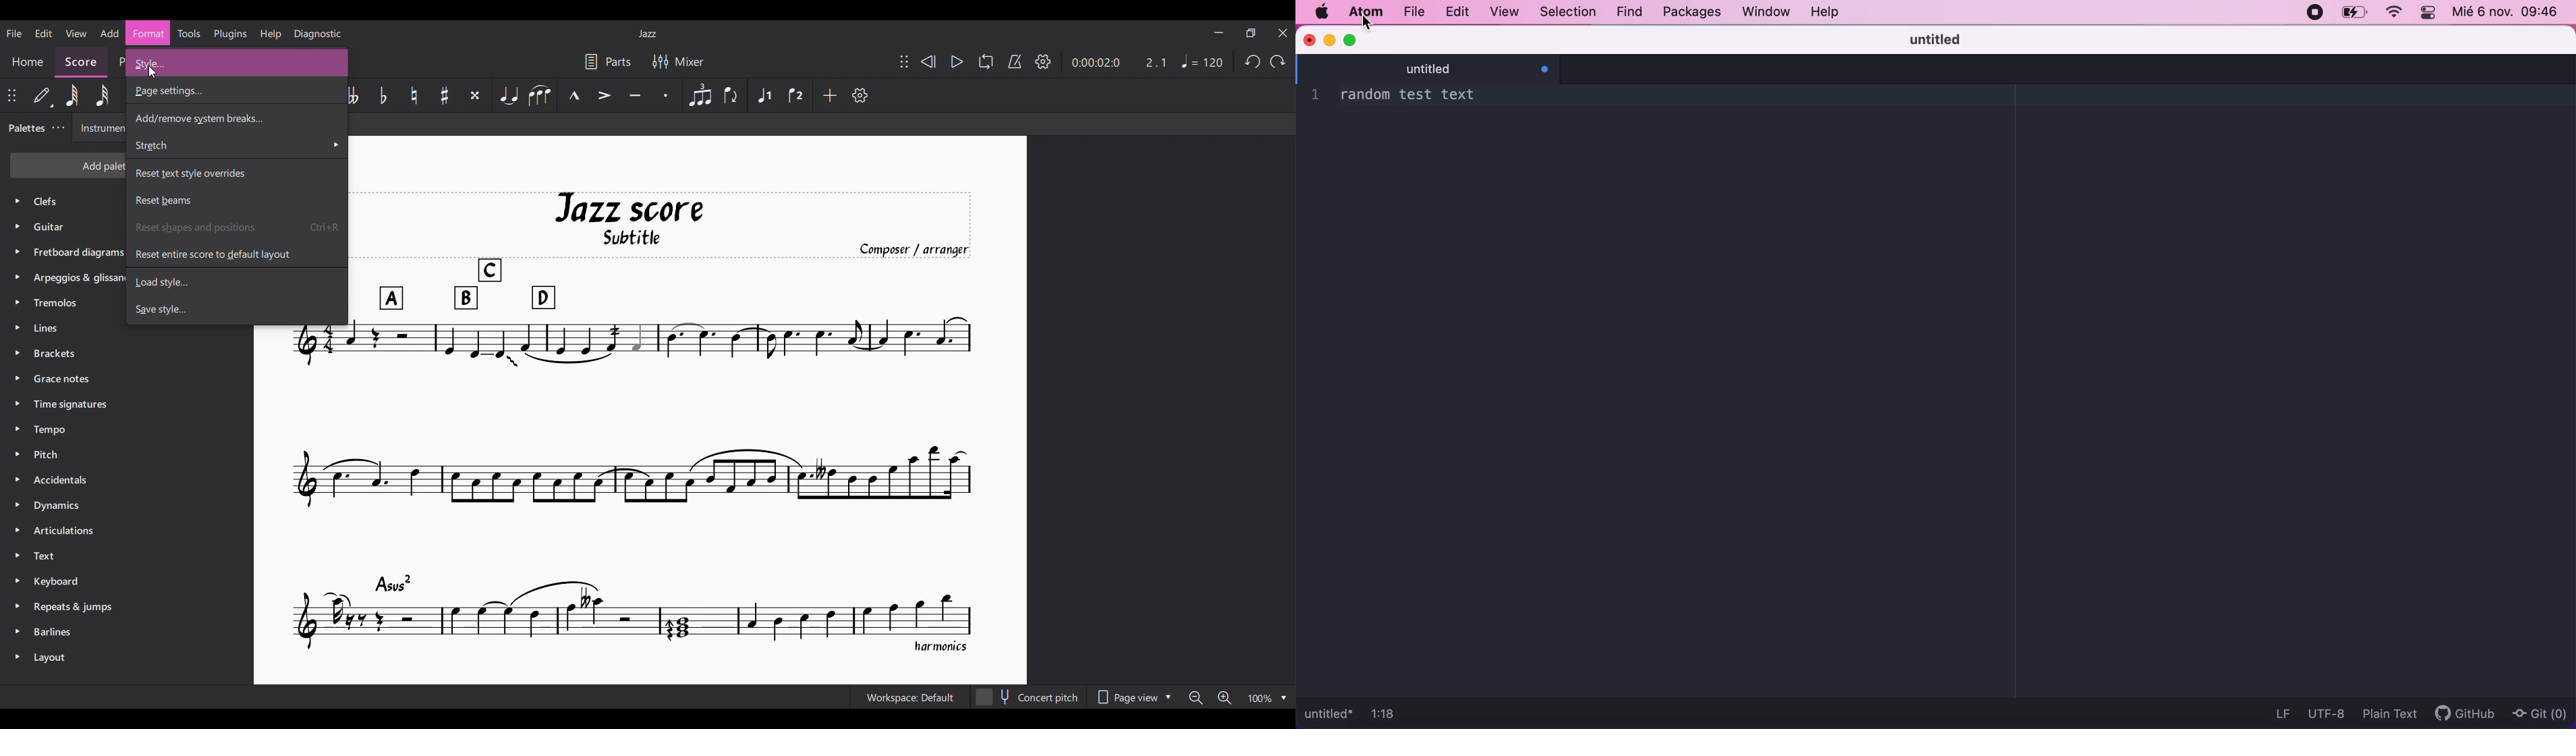  I want to click on Page view options, so click(1133, 697).